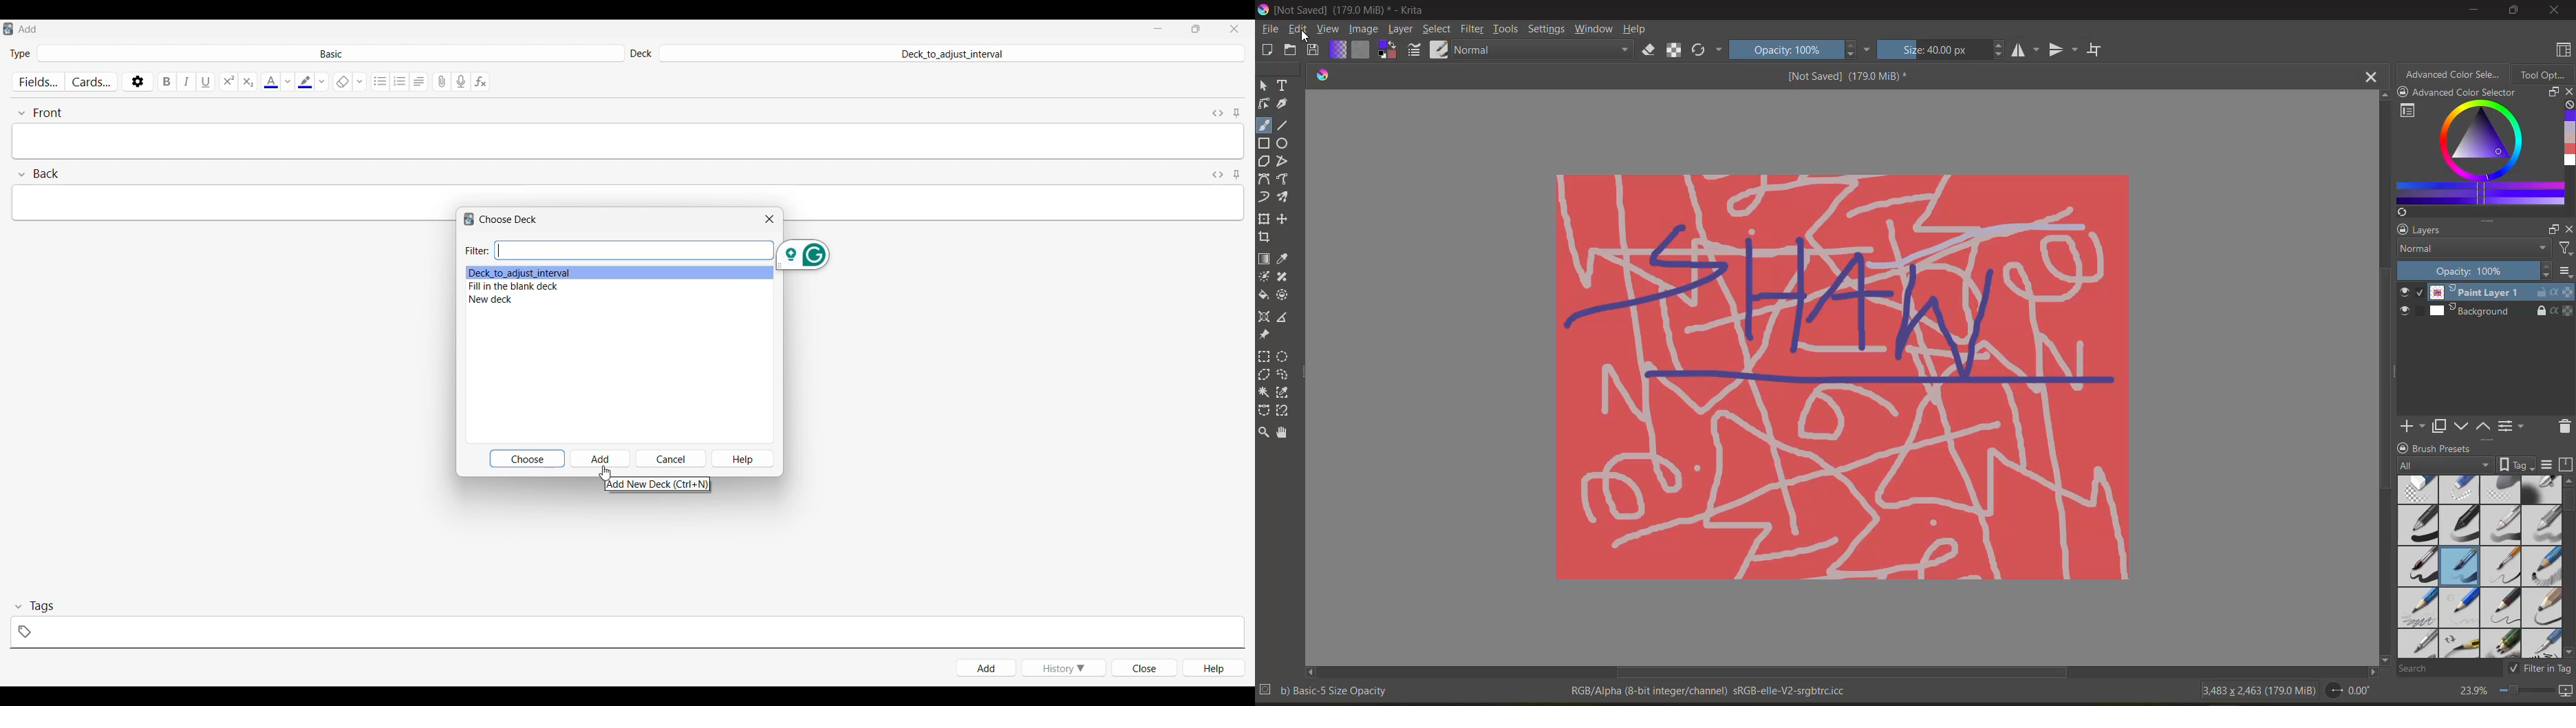 This screenshot has height=728, width=2576. Describe the element at coordinates (2500, 292) in the screenshot. I see `Print Layer 1` at that location.